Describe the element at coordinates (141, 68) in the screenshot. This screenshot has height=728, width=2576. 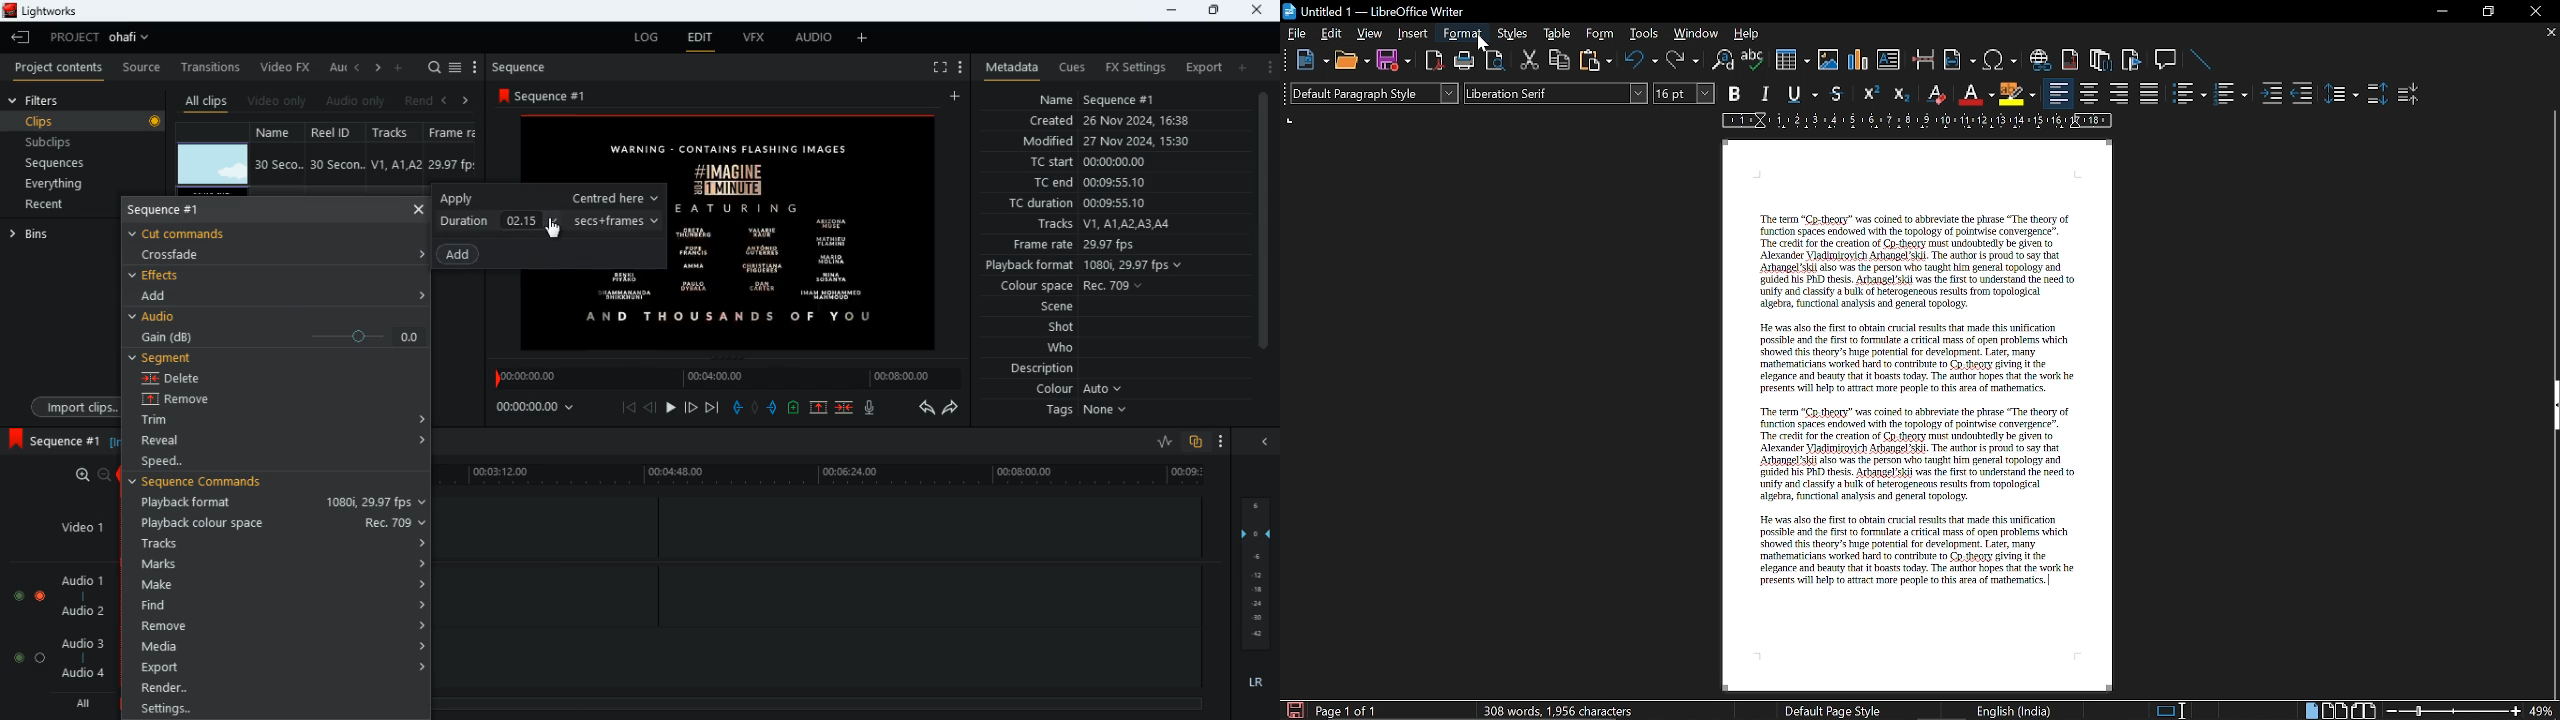
I see `source` at that location.